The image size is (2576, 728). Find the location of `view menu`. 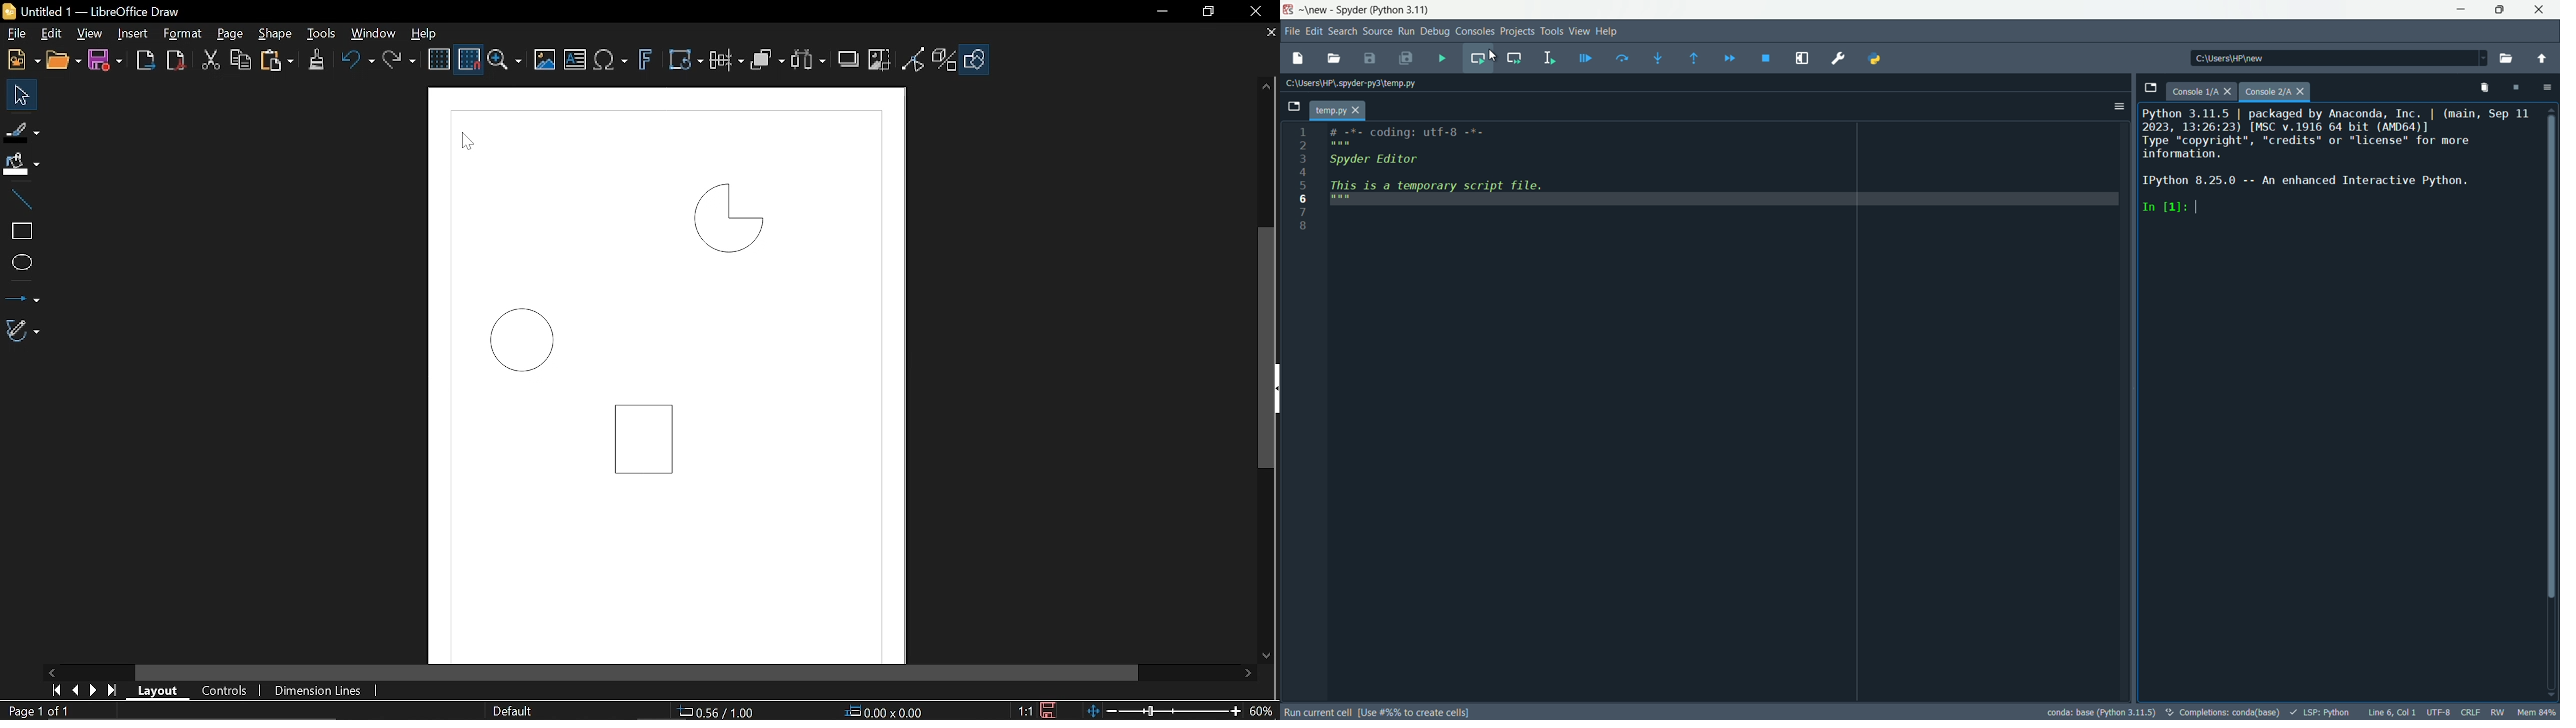

view menu is located at coordinates (1579, 31).